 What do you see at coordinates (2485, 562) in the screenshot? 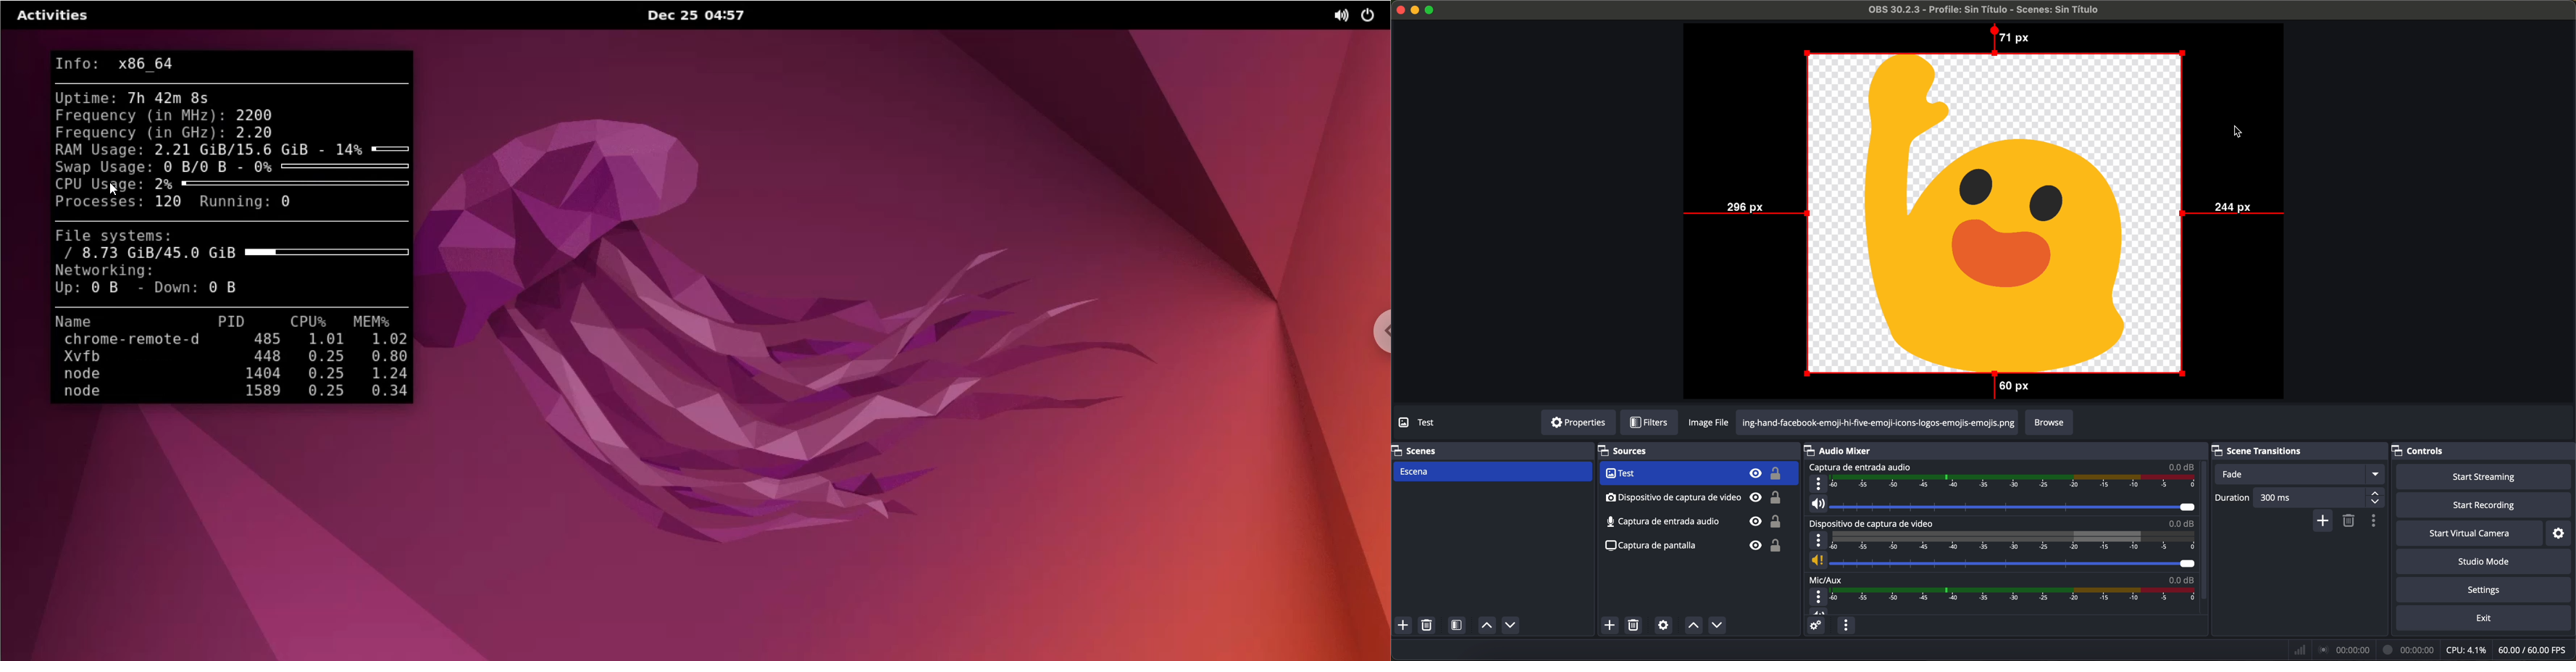
I see `studio mode` at bounding box center [2485, 562].